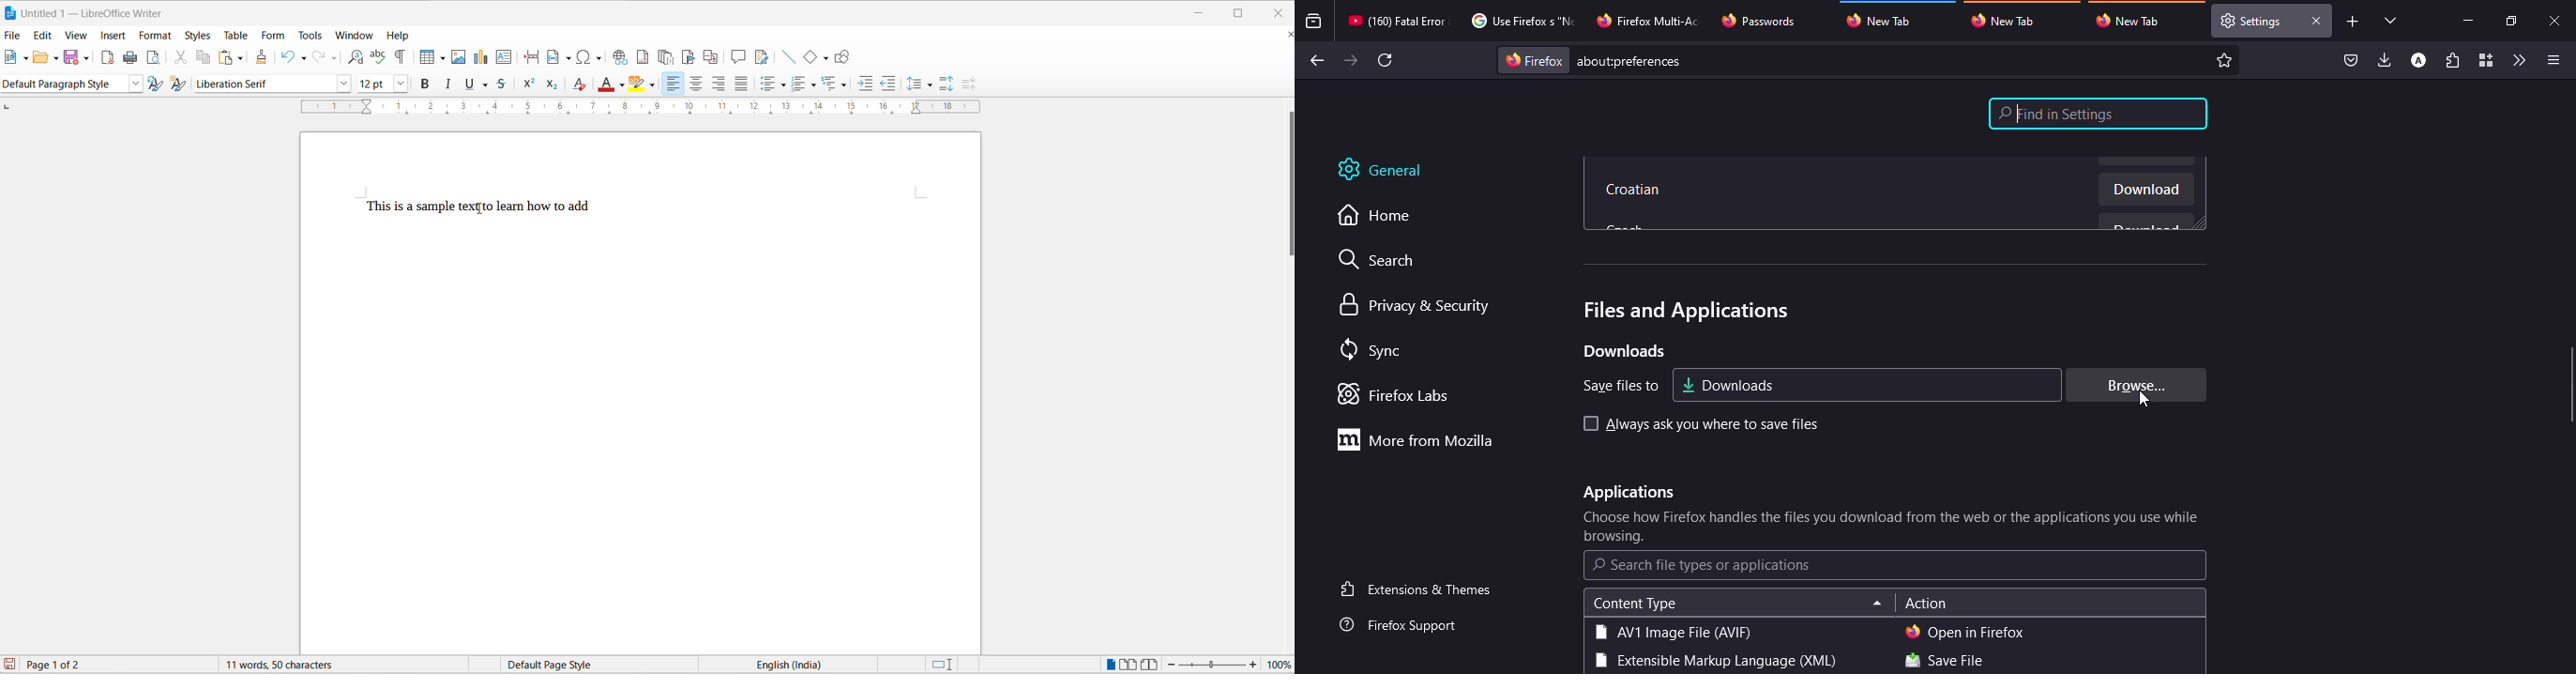 Image resolution: width=2576 pixels, height=700 pixels. Describe the element at coordinates (2571, 386) in the screenshot. I see `drag to` at that location.